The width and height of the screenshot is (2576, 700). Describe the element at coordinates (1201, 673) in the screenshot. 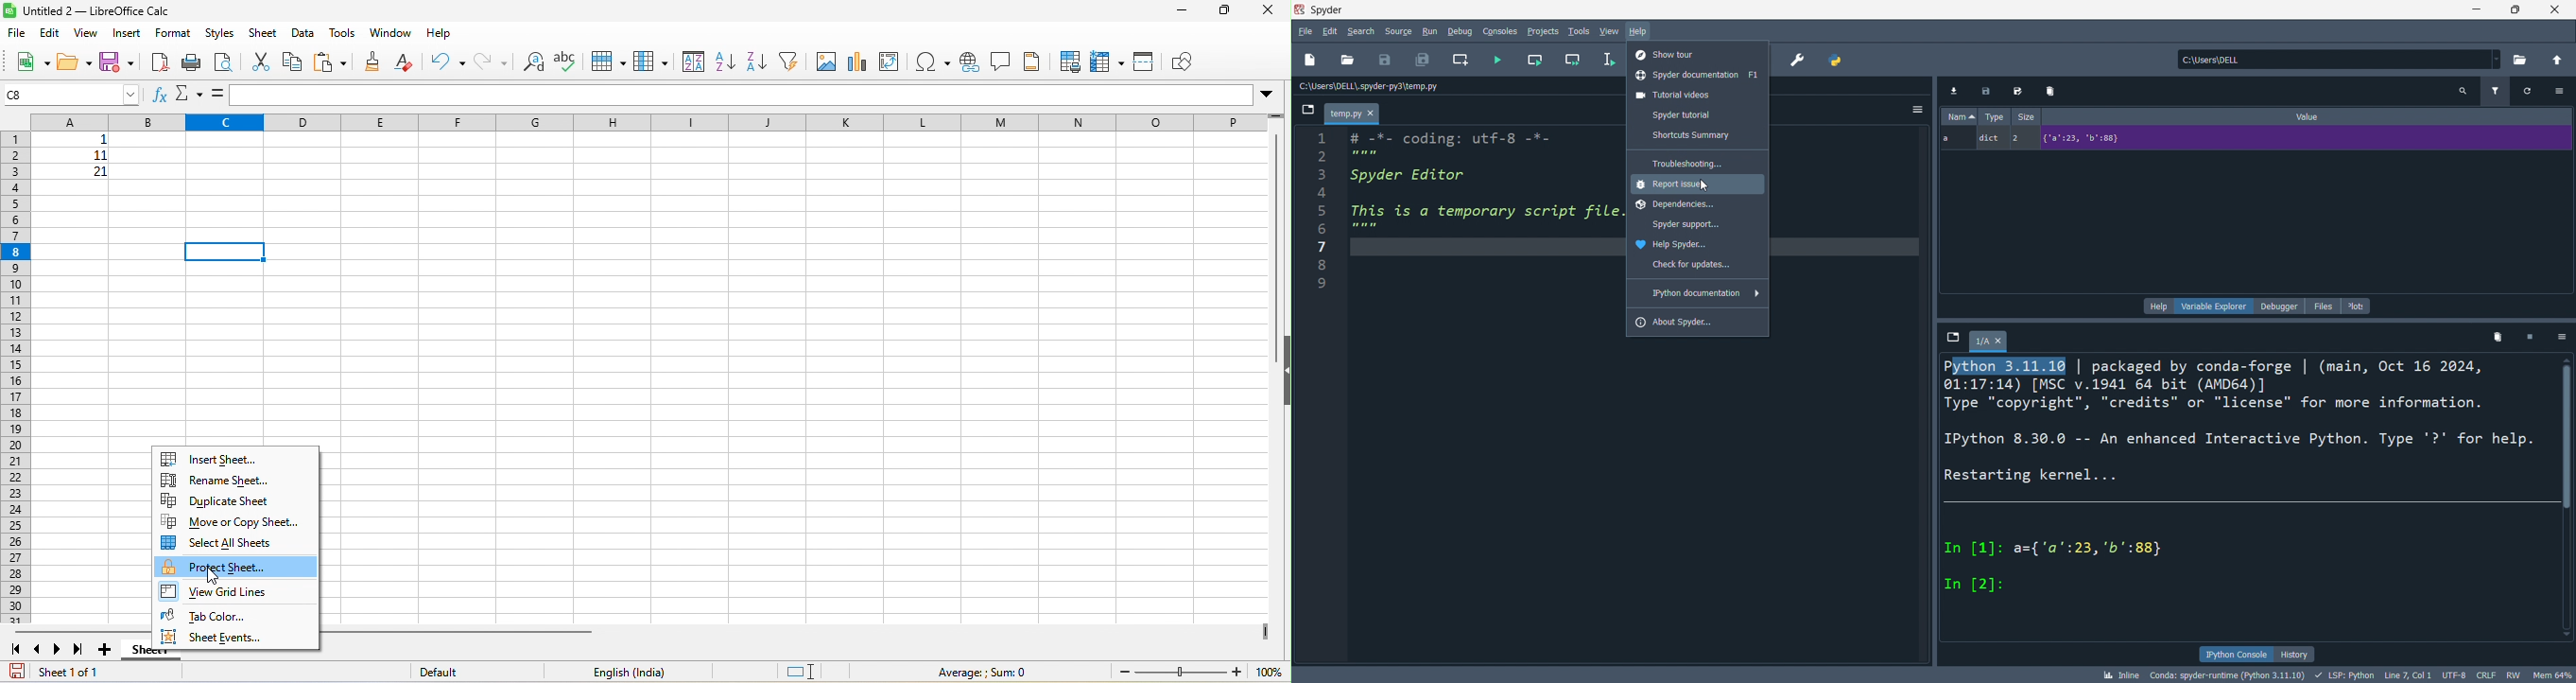

I see `zoom` at that location.